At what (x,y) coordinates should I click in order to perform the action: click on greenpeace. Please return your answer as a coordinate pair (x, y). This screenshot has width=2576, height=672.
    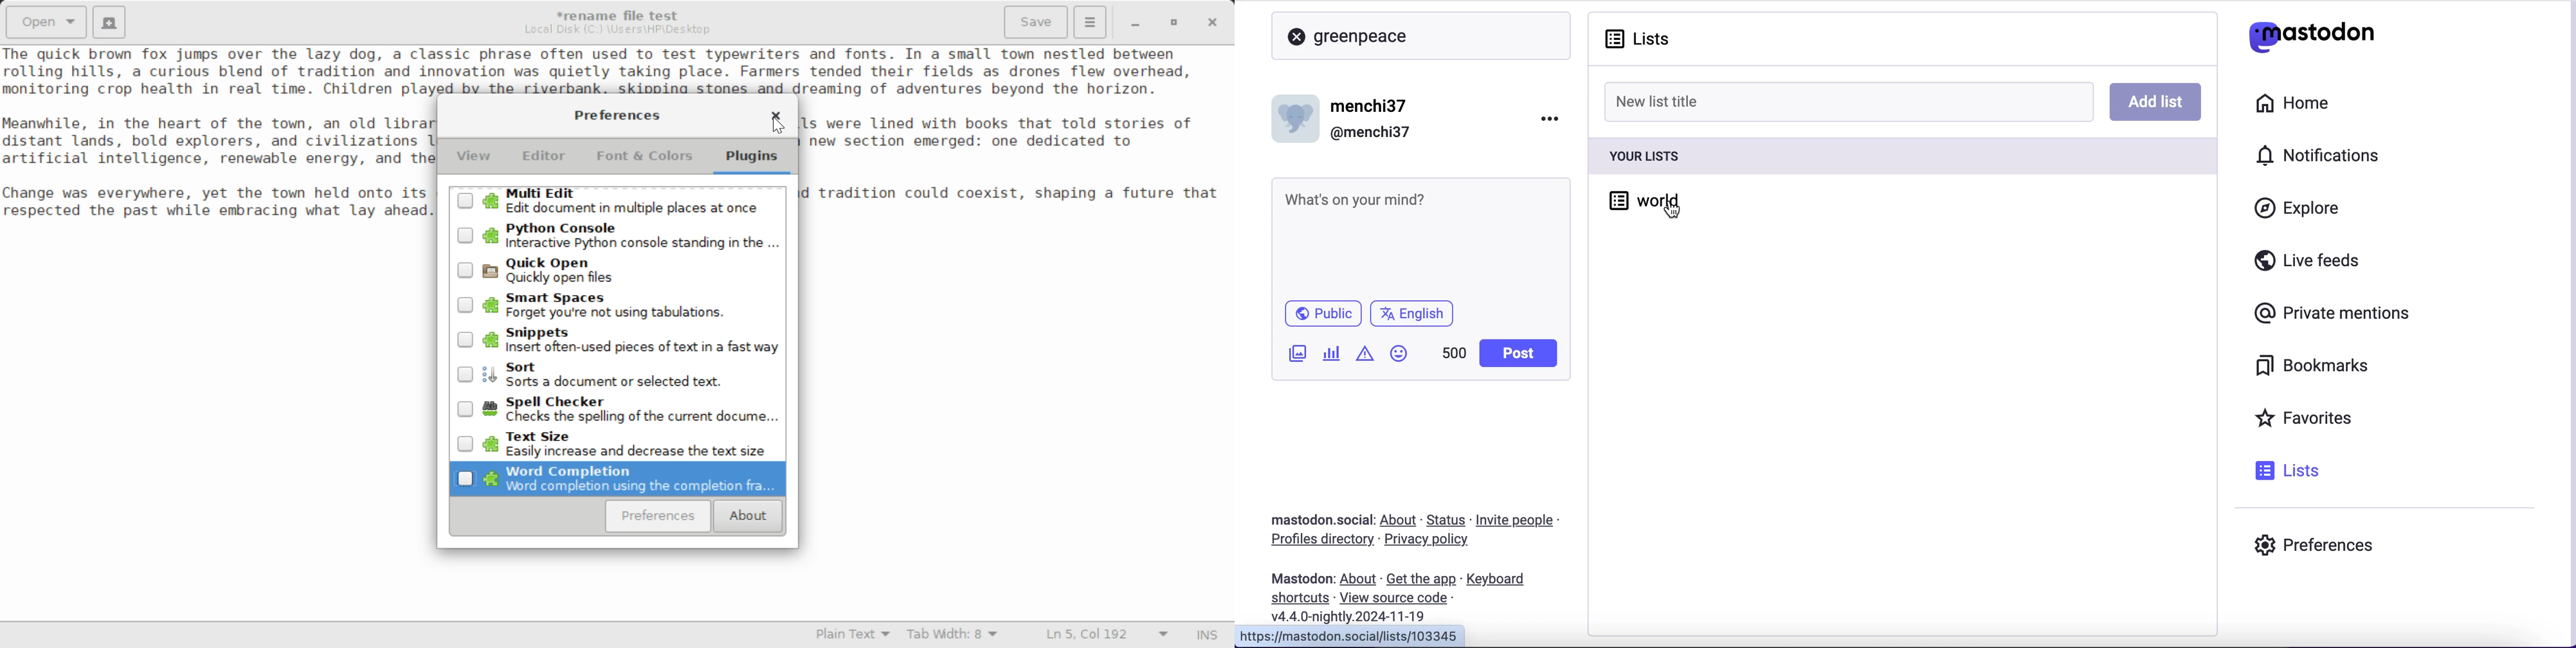
    Looking at the image, I should click on (1366, 38).